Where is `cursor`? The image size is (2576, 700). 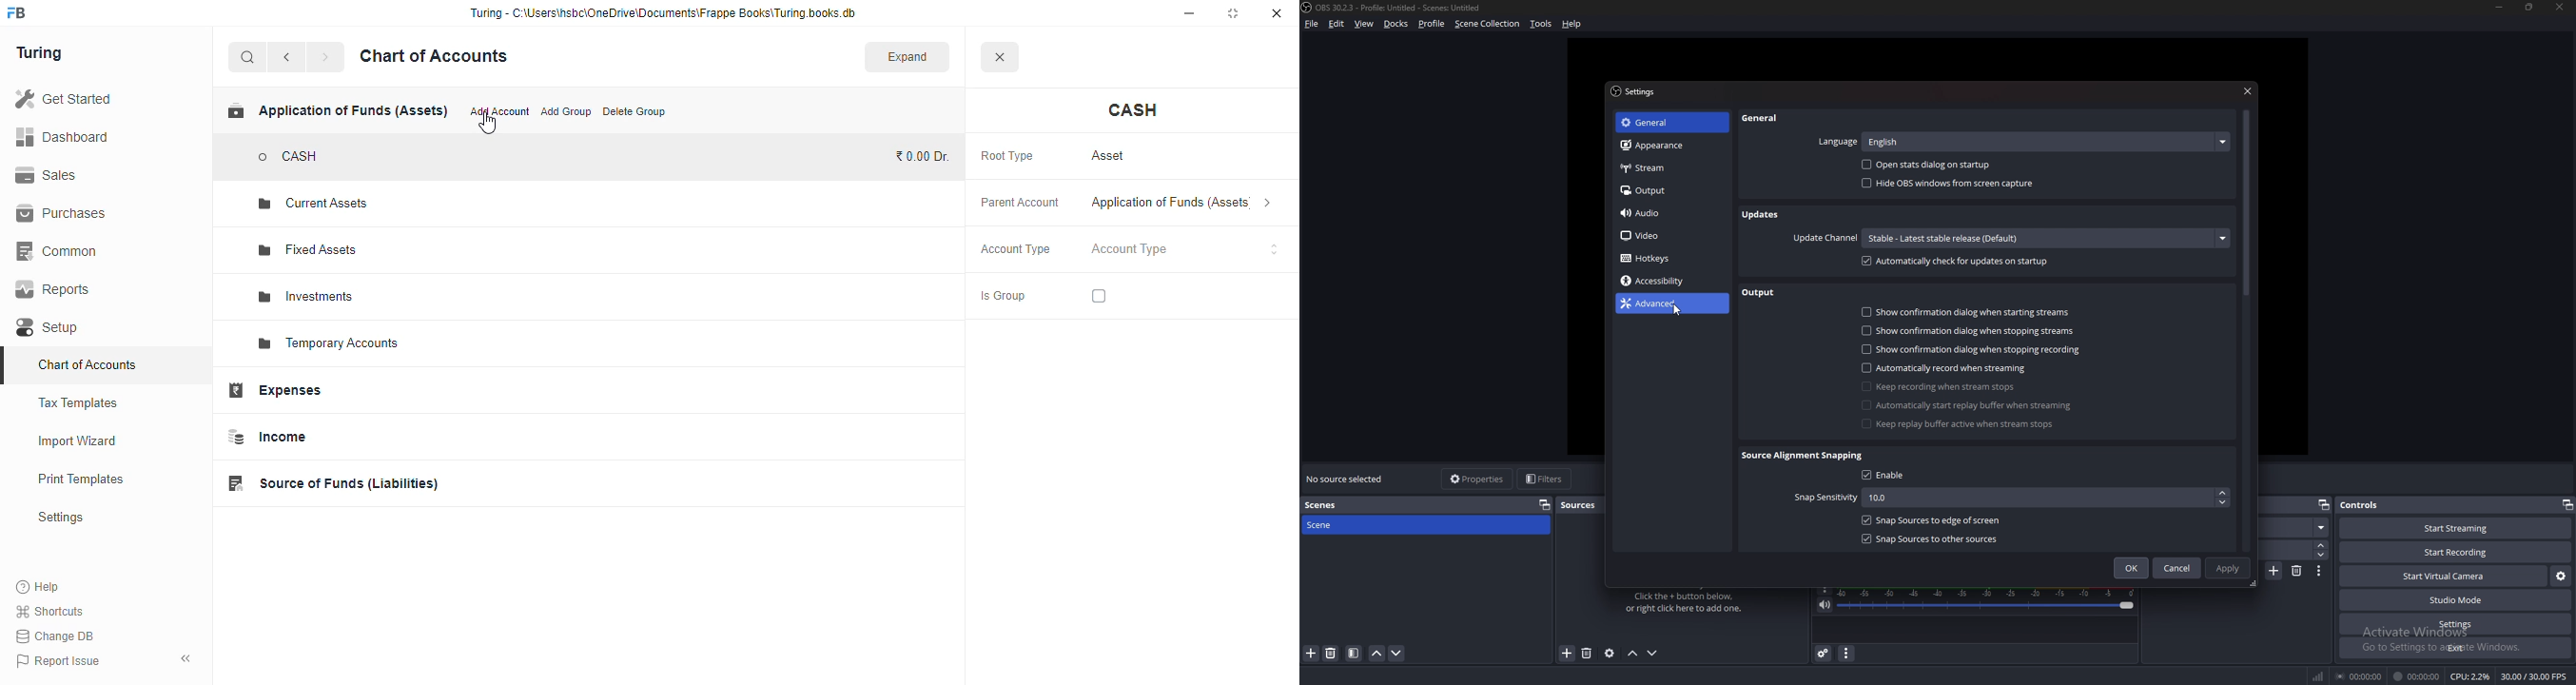
cursor is located at coordinates (487, 125).